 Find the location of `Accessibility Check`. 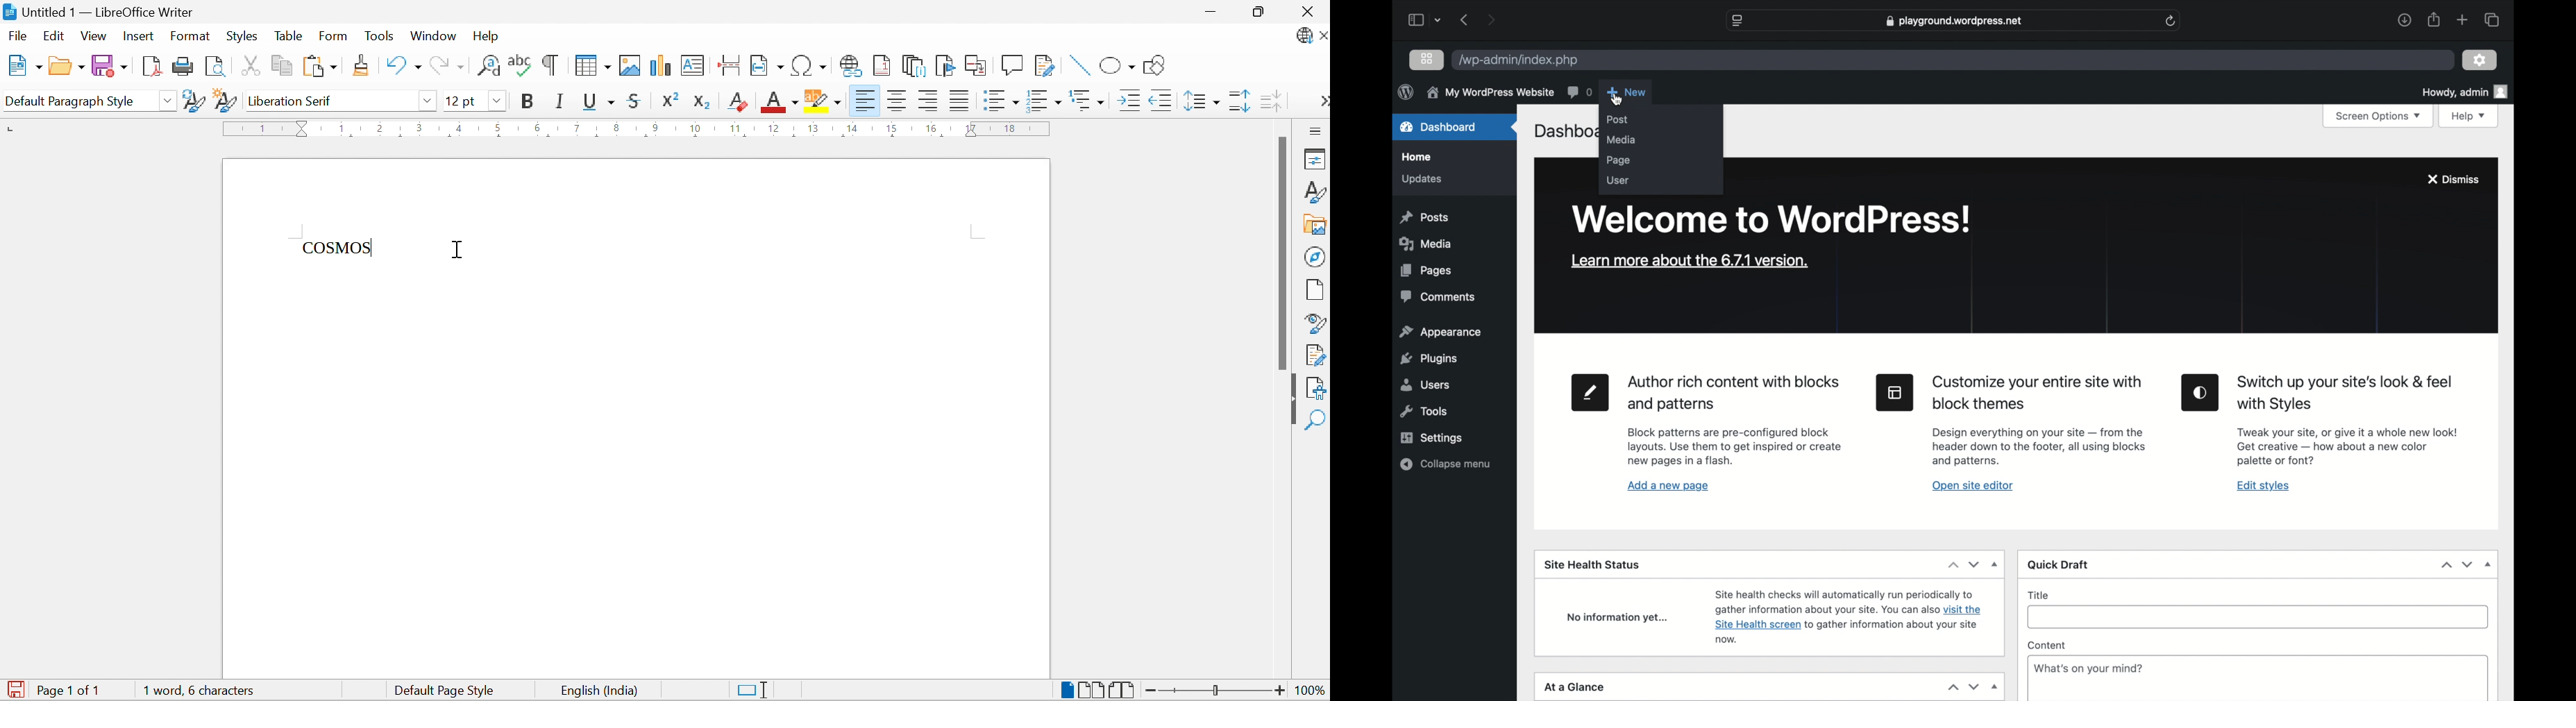

Accessibility Check is located at coordinates (1317, 387).